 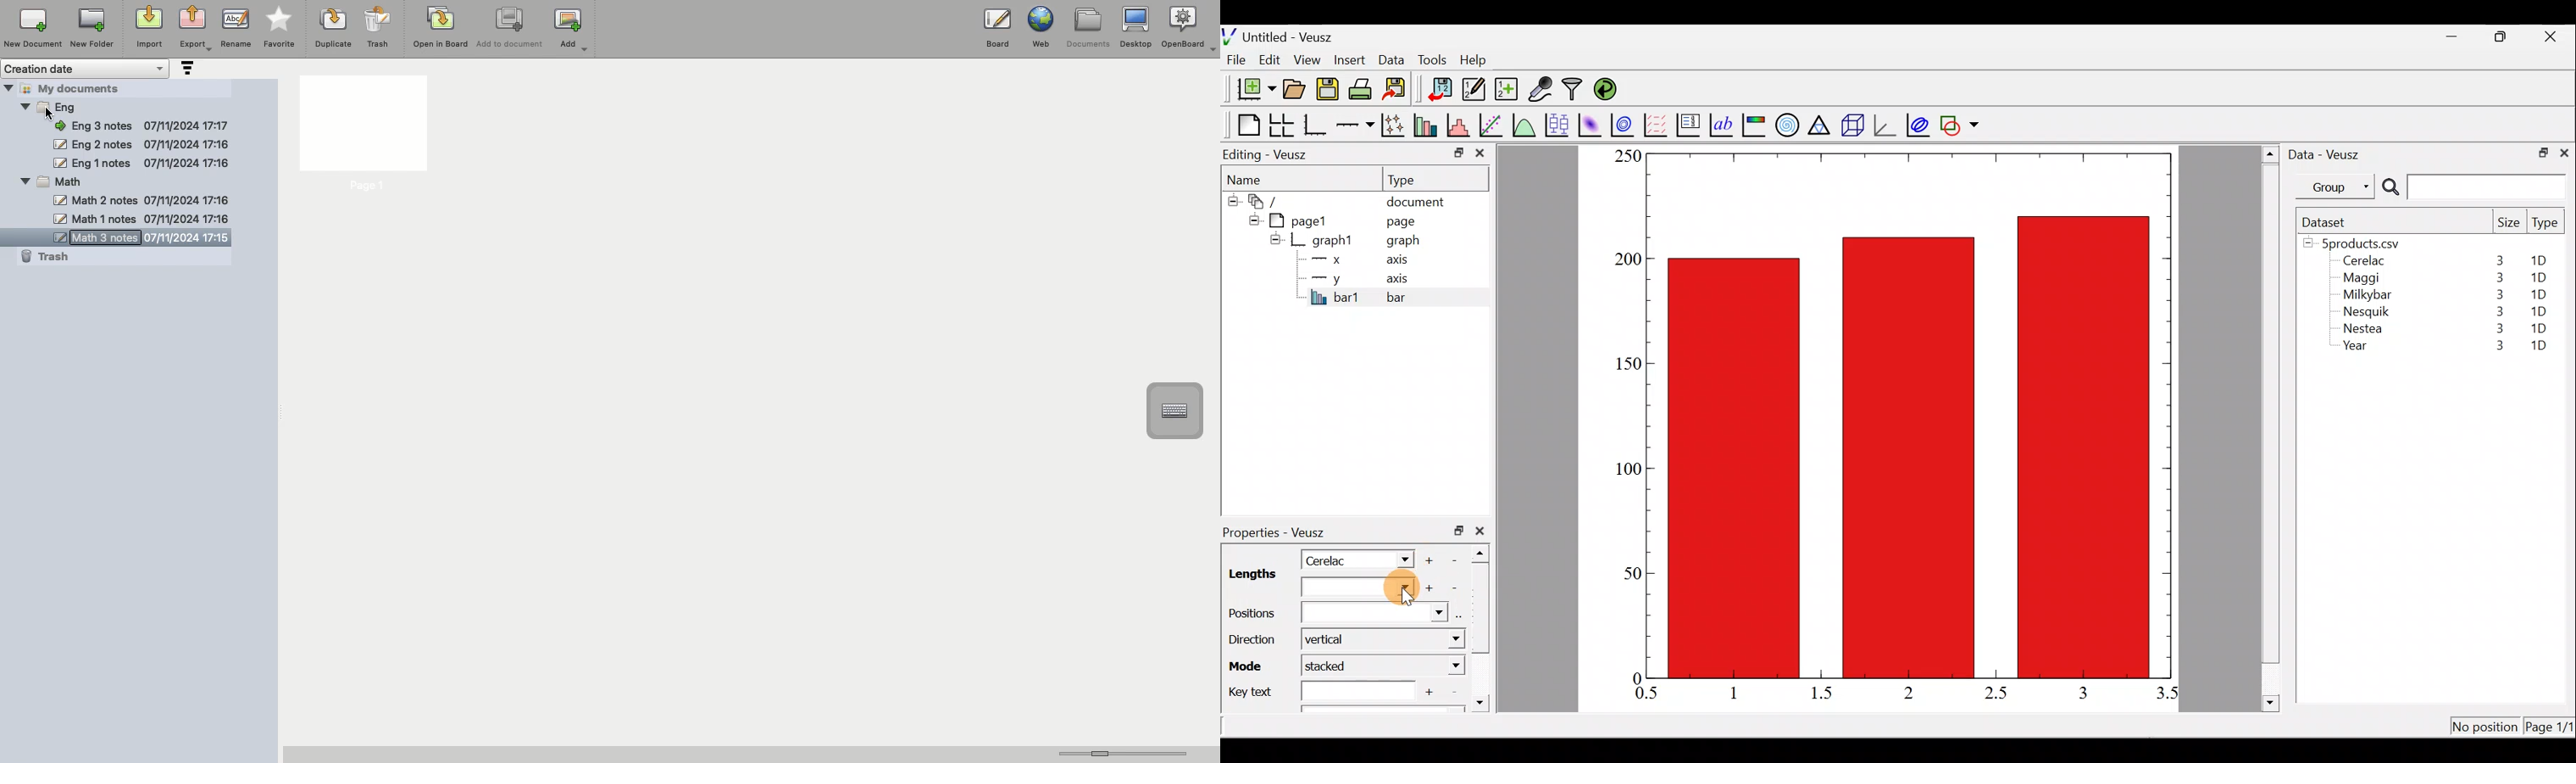 I want to click on Type, so click(x=2546, y=226).